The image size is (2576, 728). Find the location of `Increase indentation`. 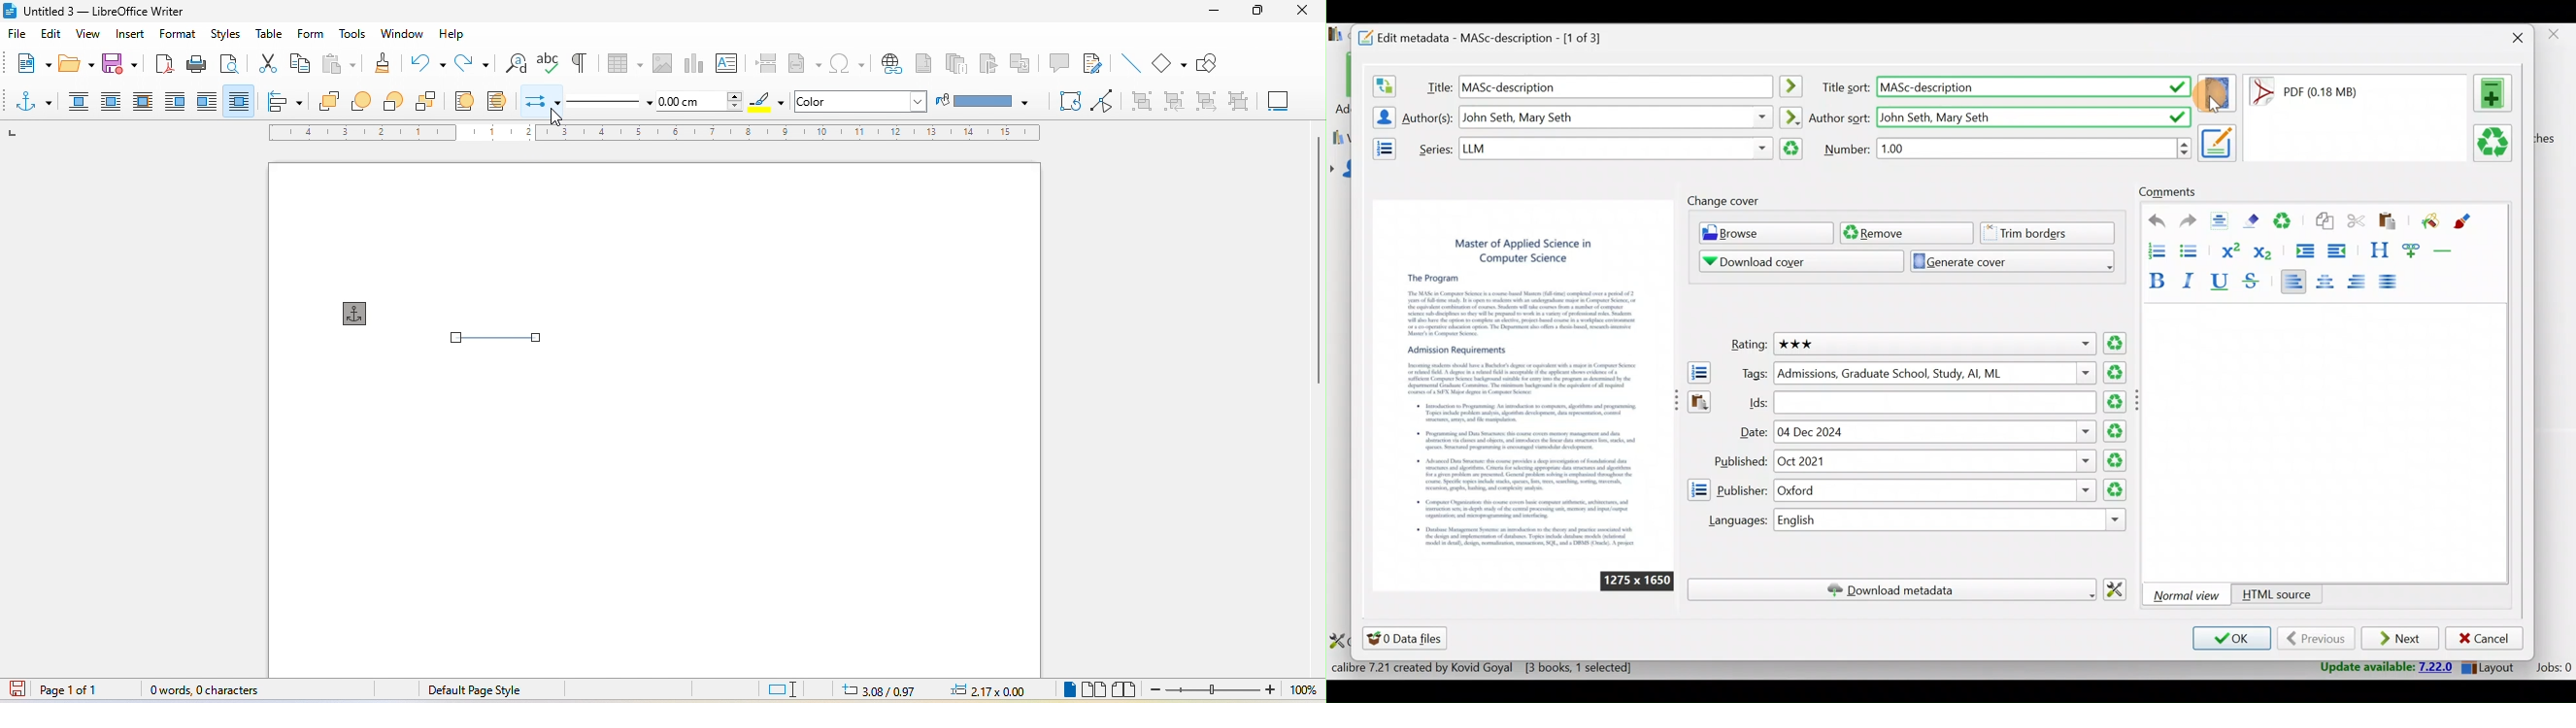

Increase indentation is located at coordinates (2303, 249).